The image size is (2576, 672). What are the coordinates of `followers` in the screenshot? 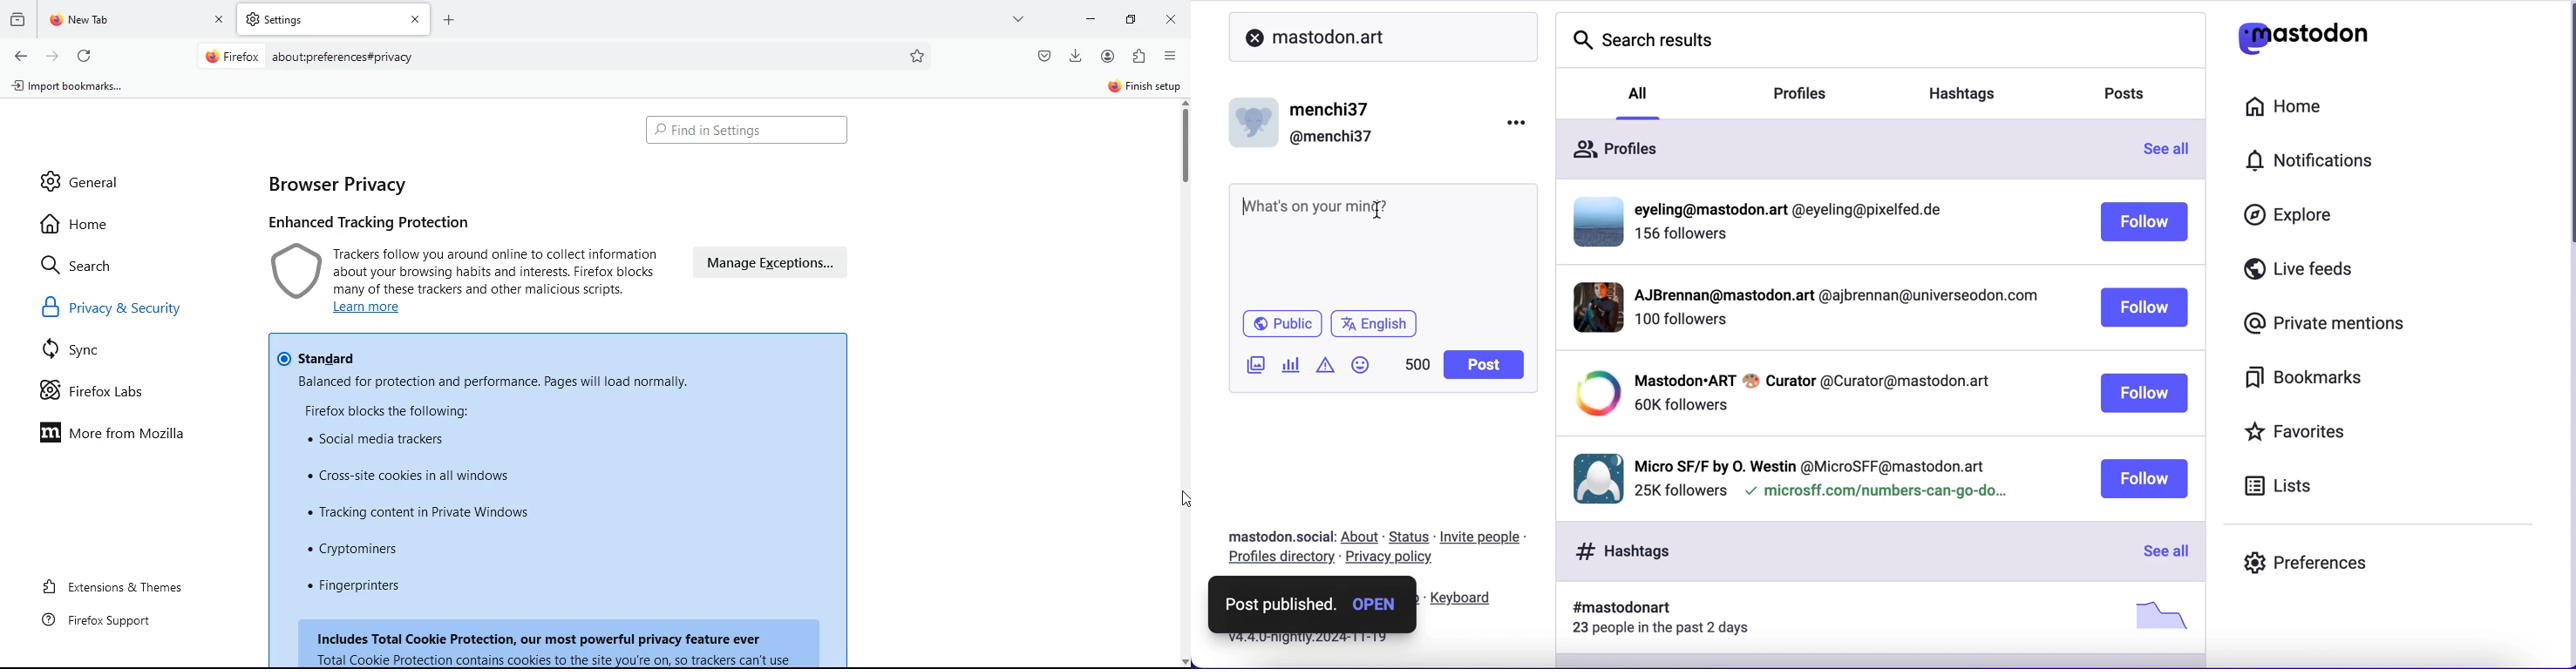 It's located at (1680, 405).